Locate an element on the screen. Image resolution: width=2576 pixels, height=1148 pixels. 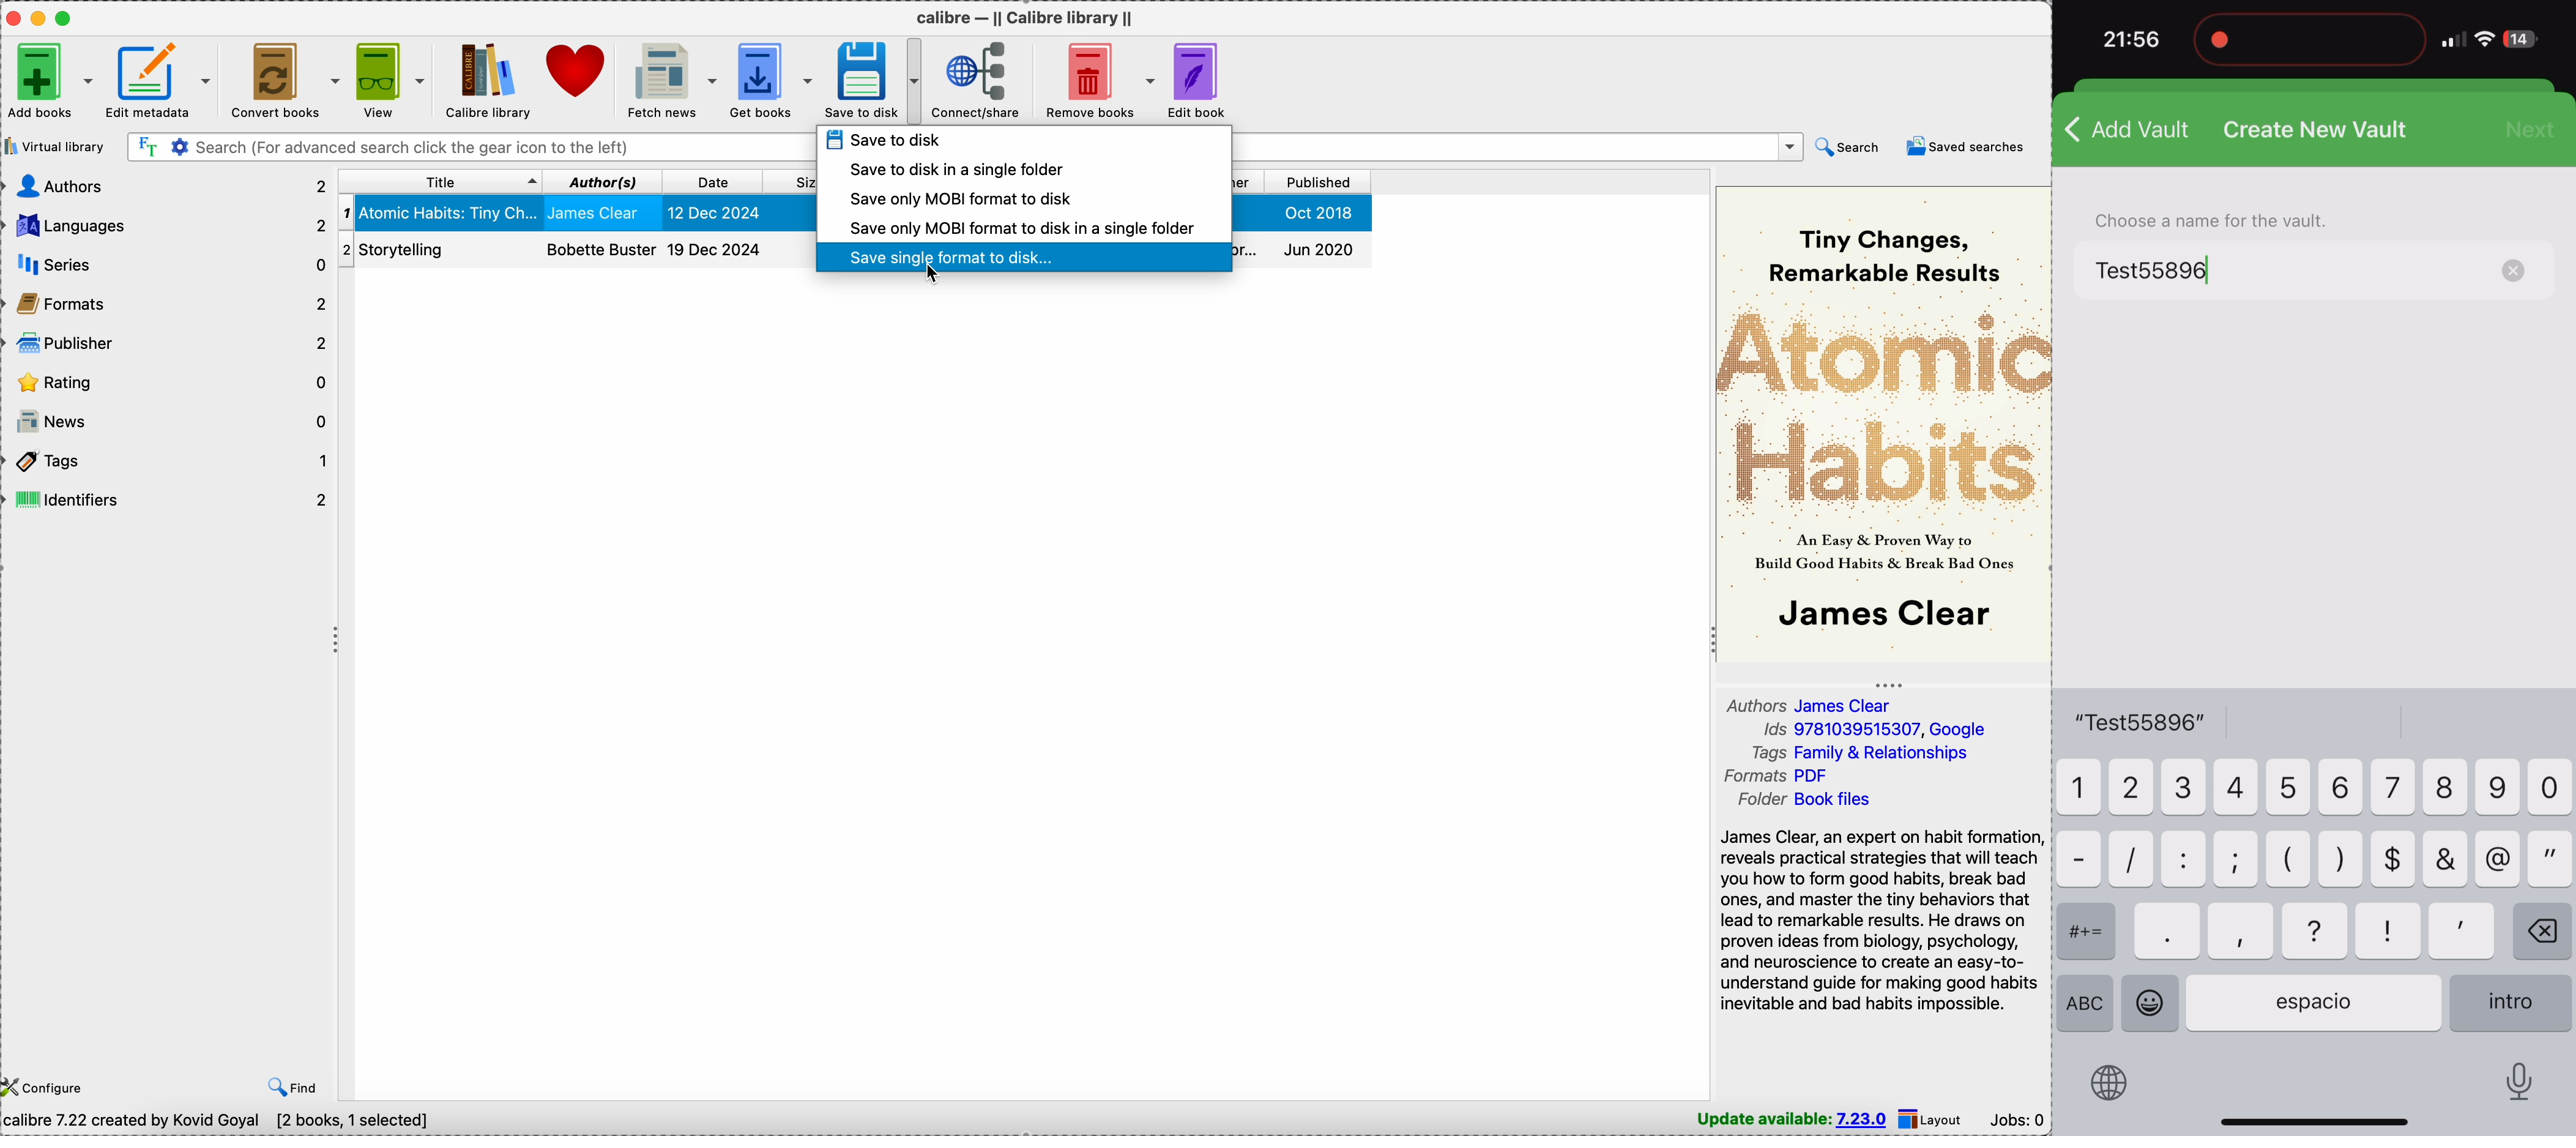
folder Book files is located at coordinates (1806, 800).